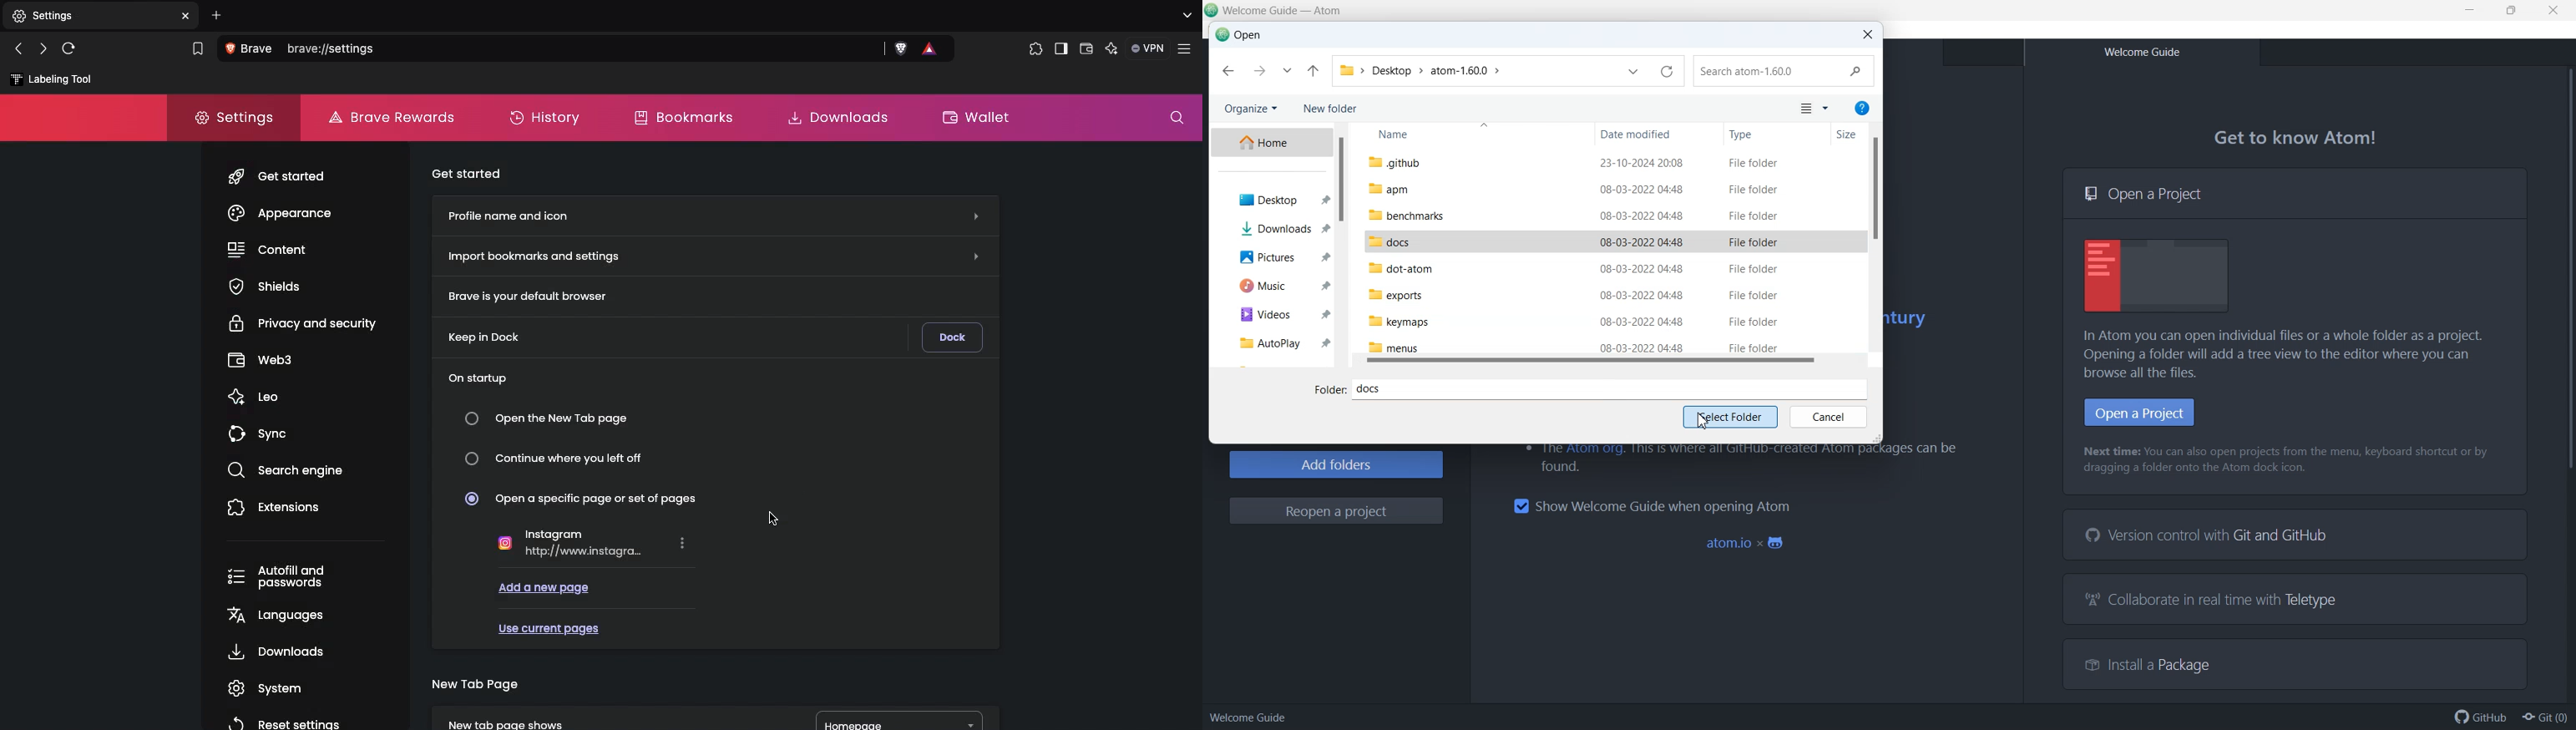 Image resolution: width=2576 pixels, height=756 pixels. Describe the element at coordinates (1826, 109) in the screenshot. I see `More Options` at that location.